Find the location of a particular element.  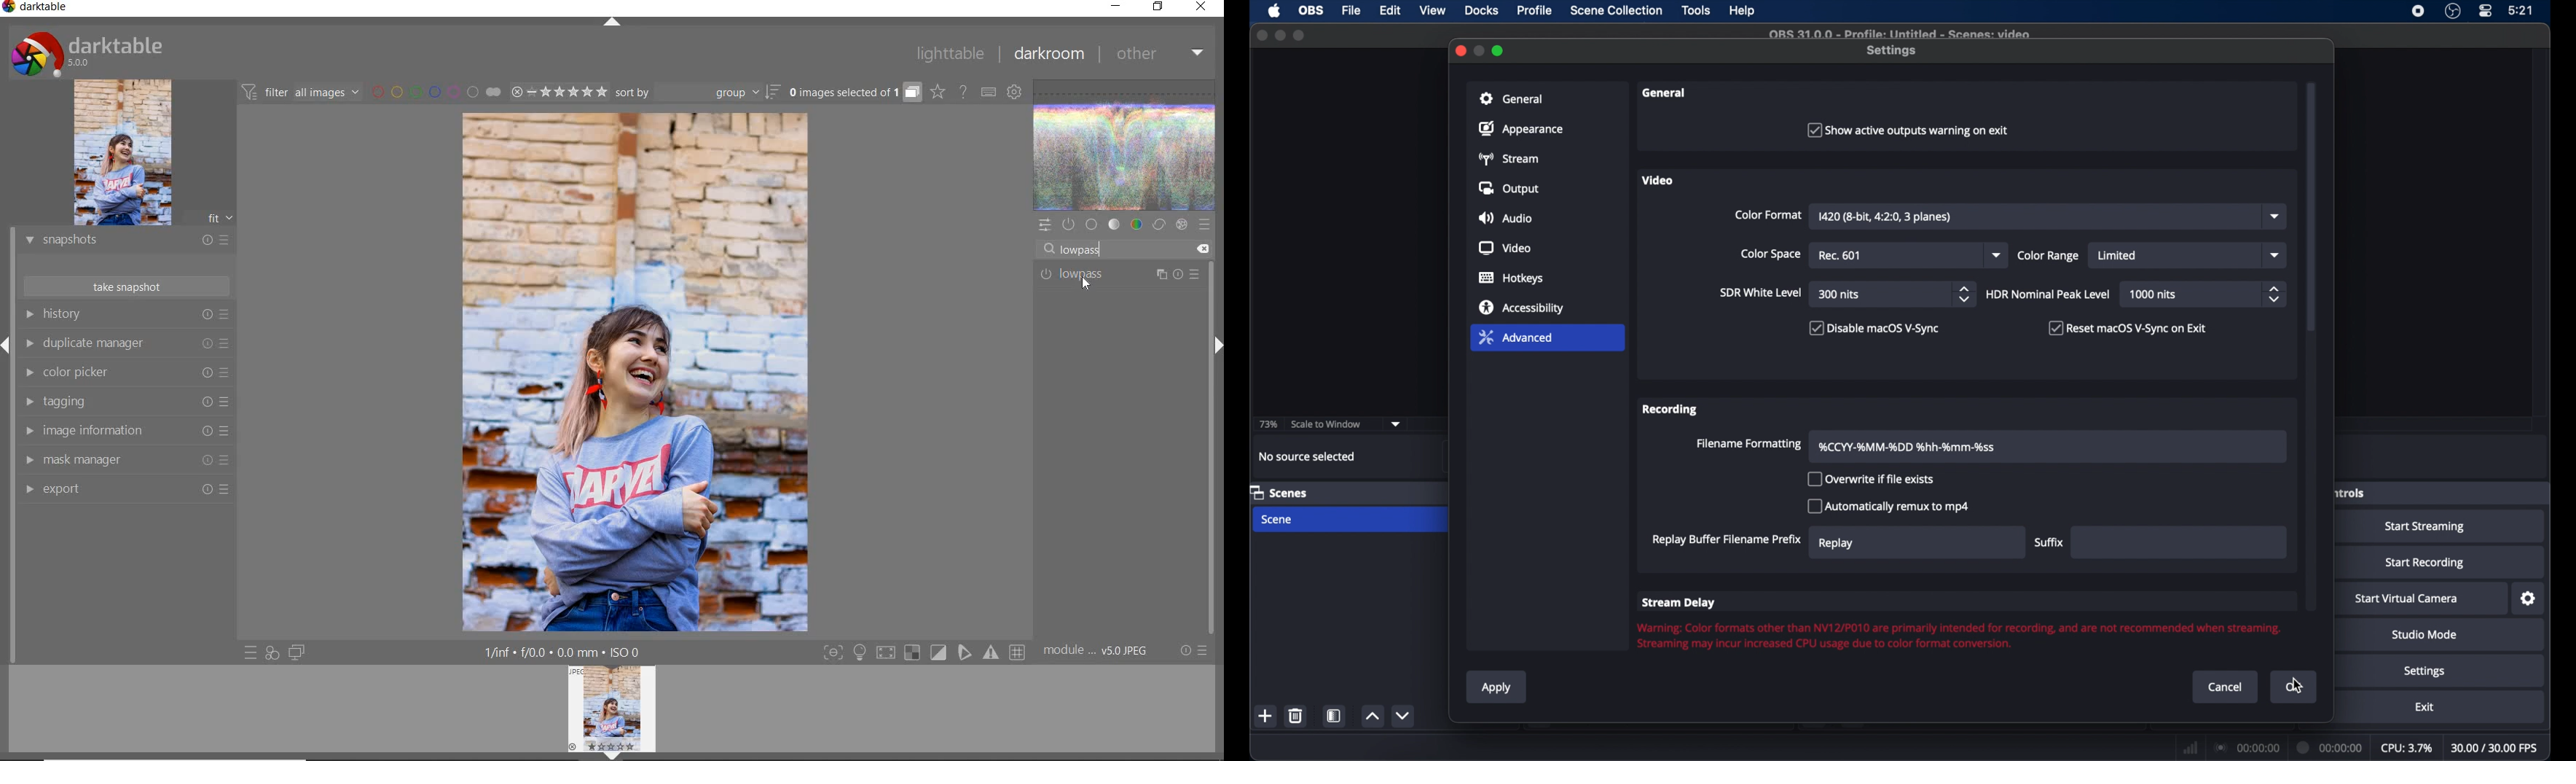

scenes is located at coordinates (1280, 493).